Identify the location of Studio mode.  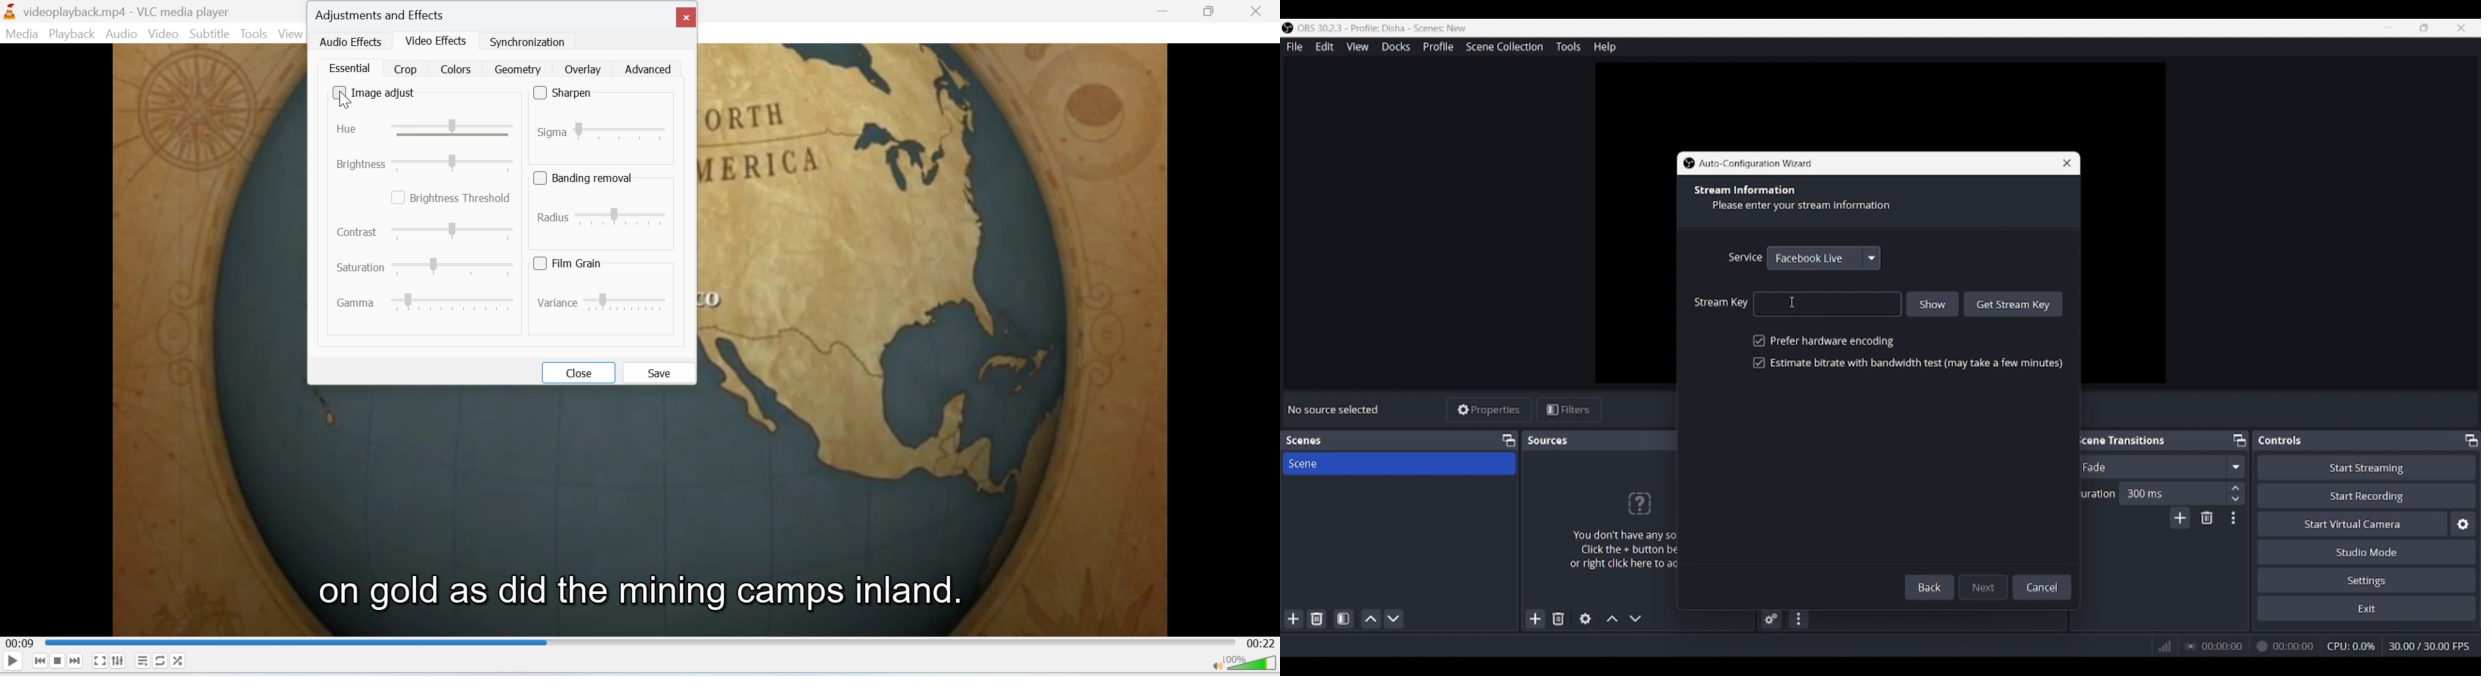
(2367, 551).